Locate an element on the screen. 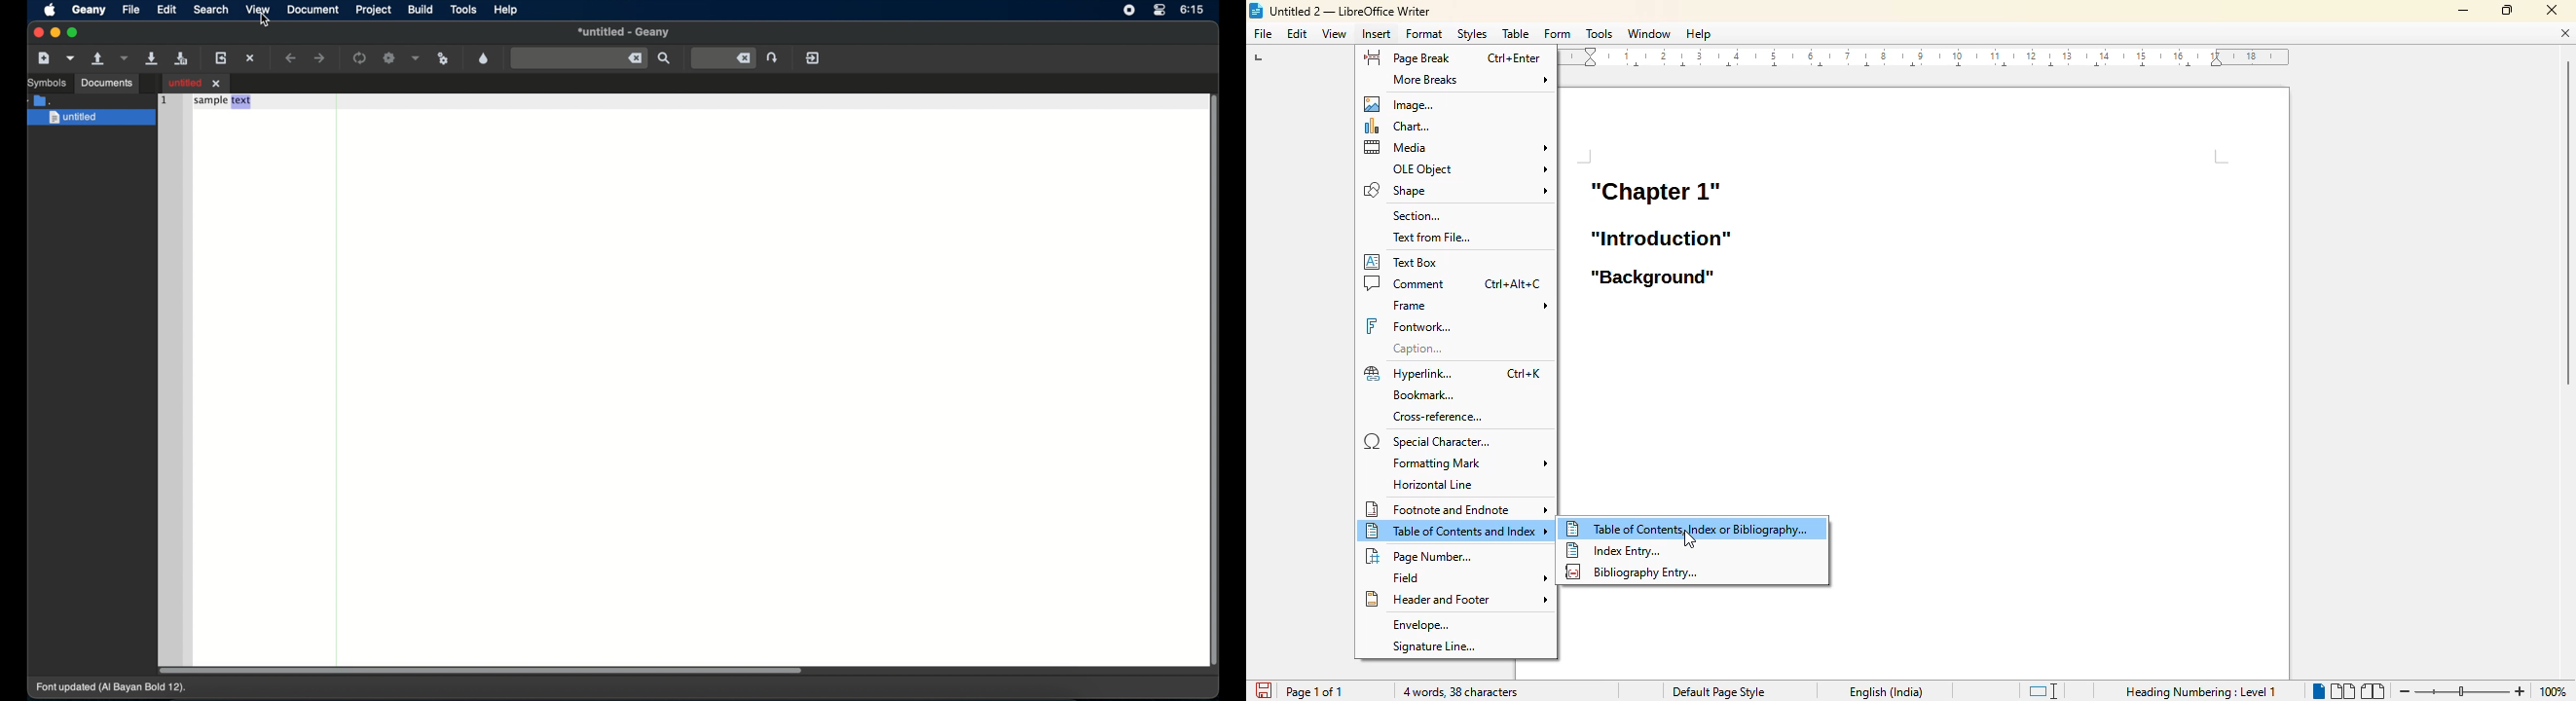 The height and width of the screenshot is (728, 2576). image is located at coordinates (1404, 103).